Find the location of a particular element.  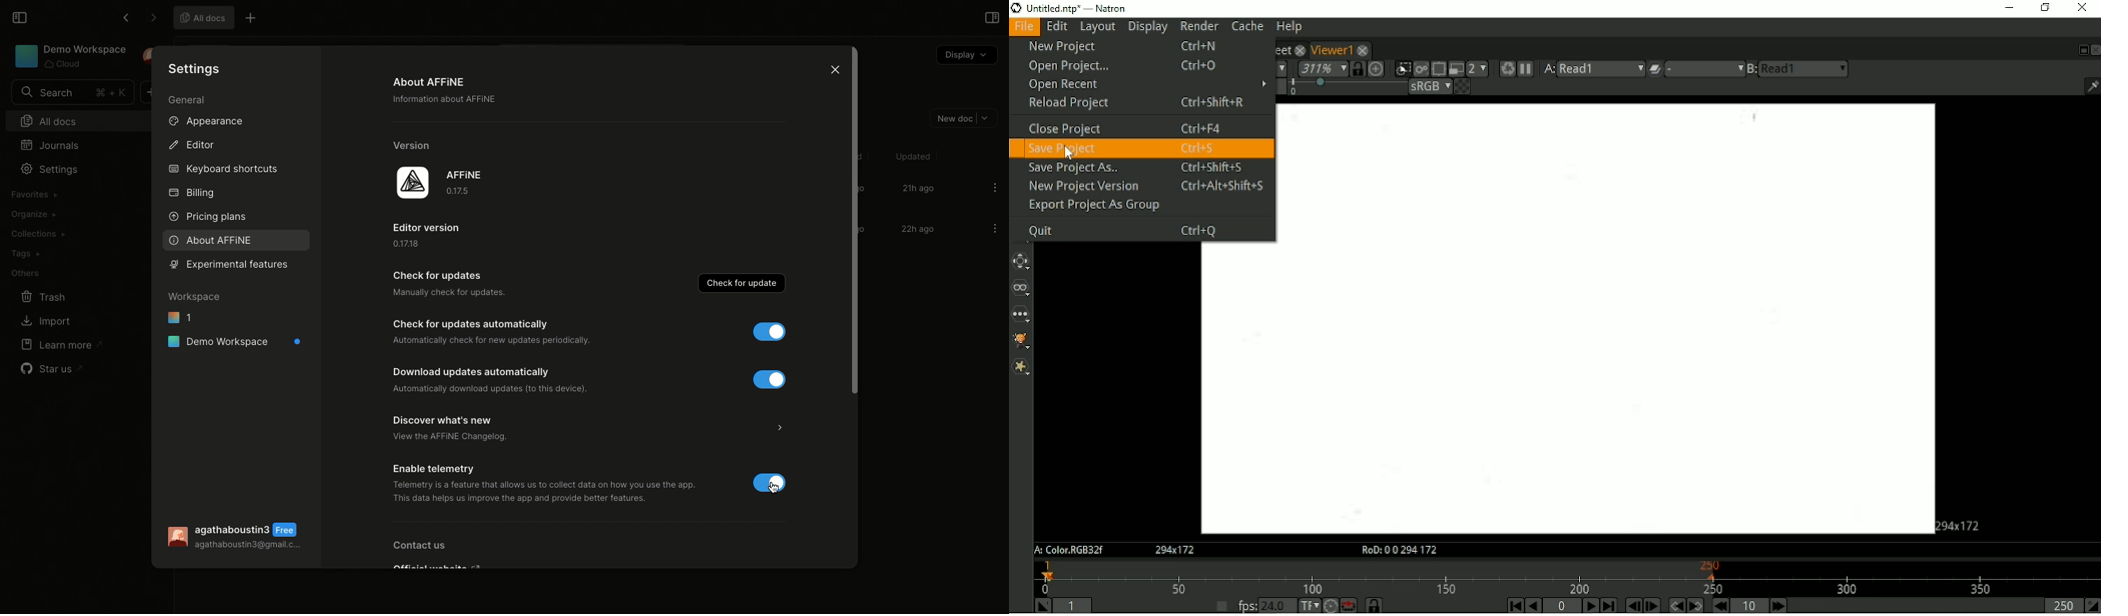

Open Recent is located at coordinates (1144, 85).